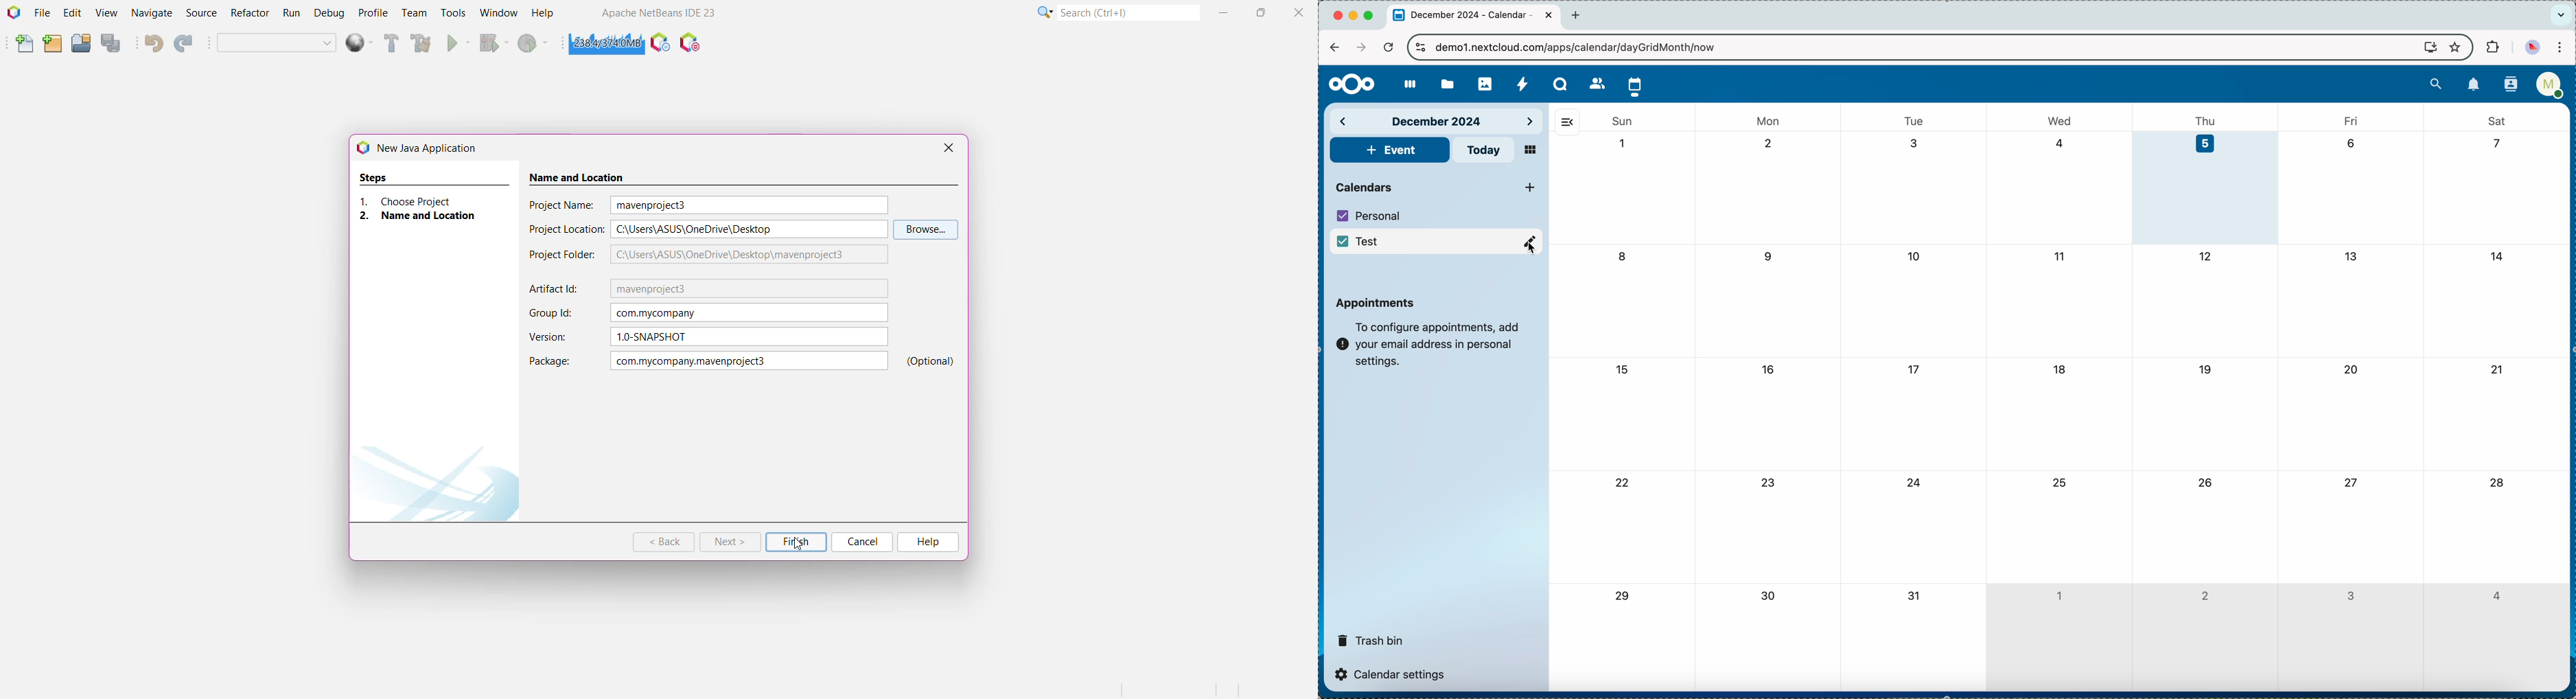 The width and height of the screenshot is (2576, 700). I want to click on 1, so click(1623, 144).